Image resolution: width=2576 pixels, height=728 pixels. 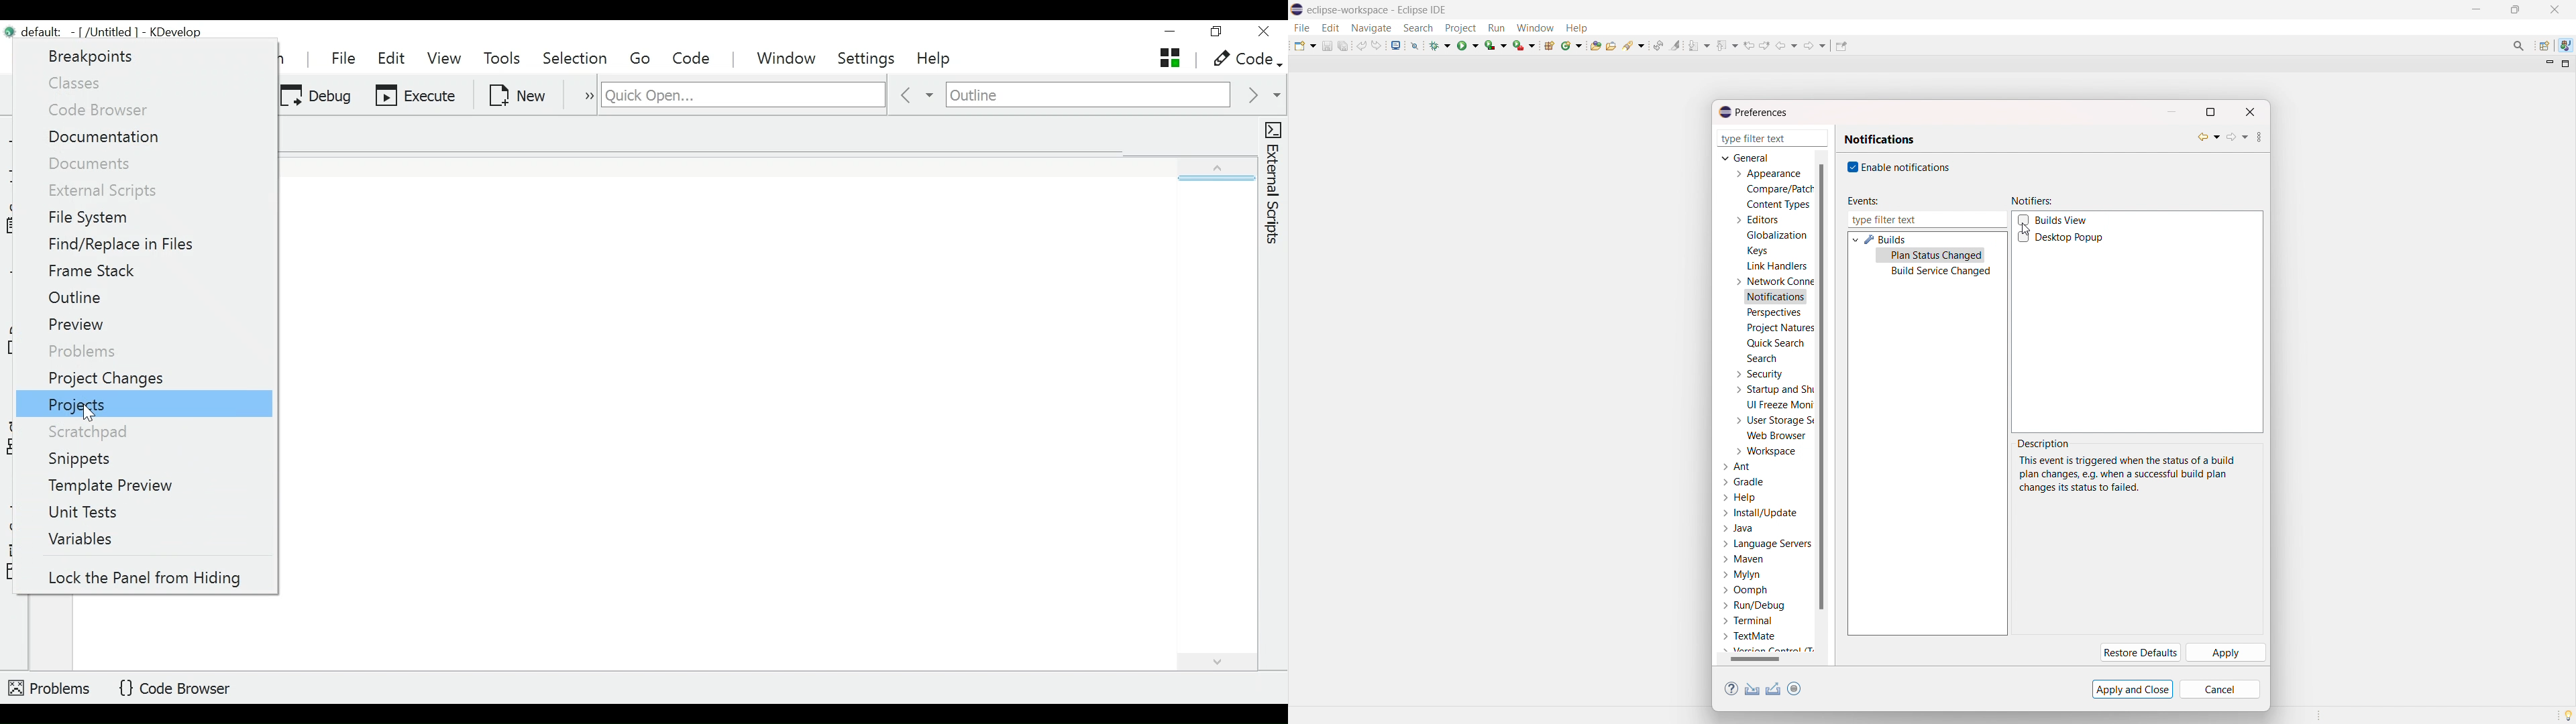 I want to click on maximize dialogbox, so click(x=2210, y=112).